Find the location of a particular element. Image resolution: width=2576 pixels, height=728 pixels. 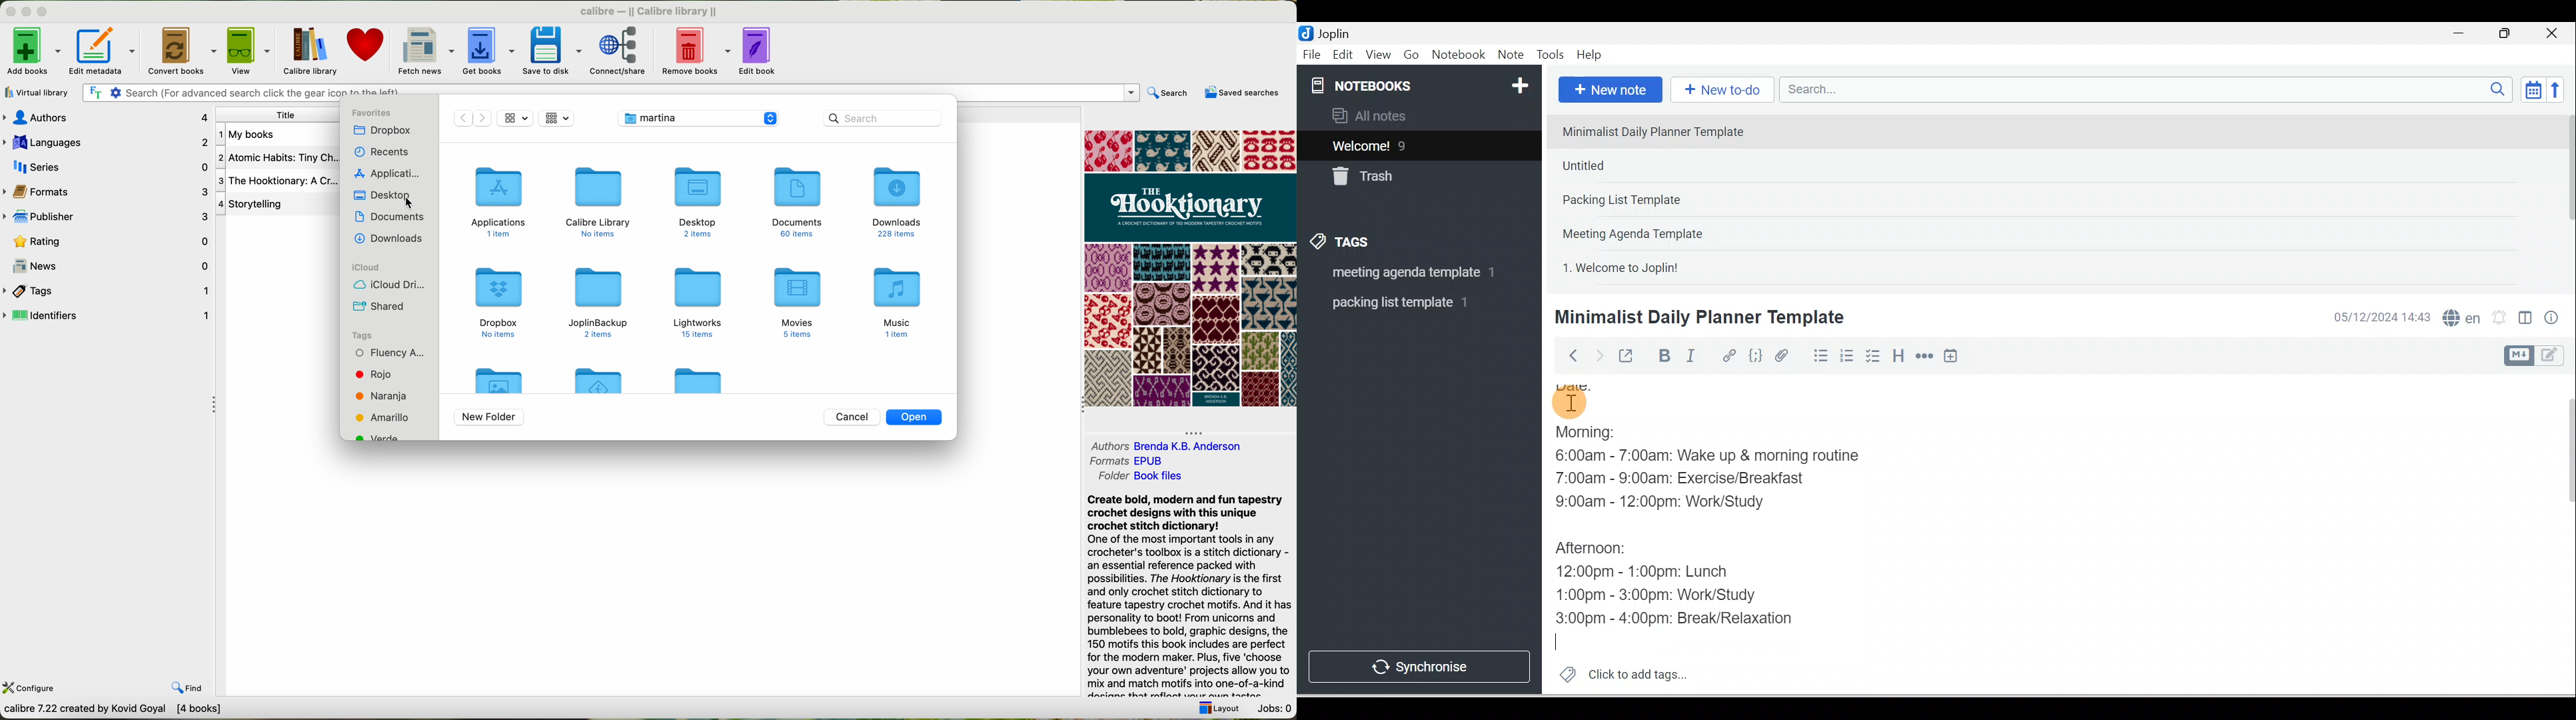

Note 5 is located at coordinates (1669, 266).